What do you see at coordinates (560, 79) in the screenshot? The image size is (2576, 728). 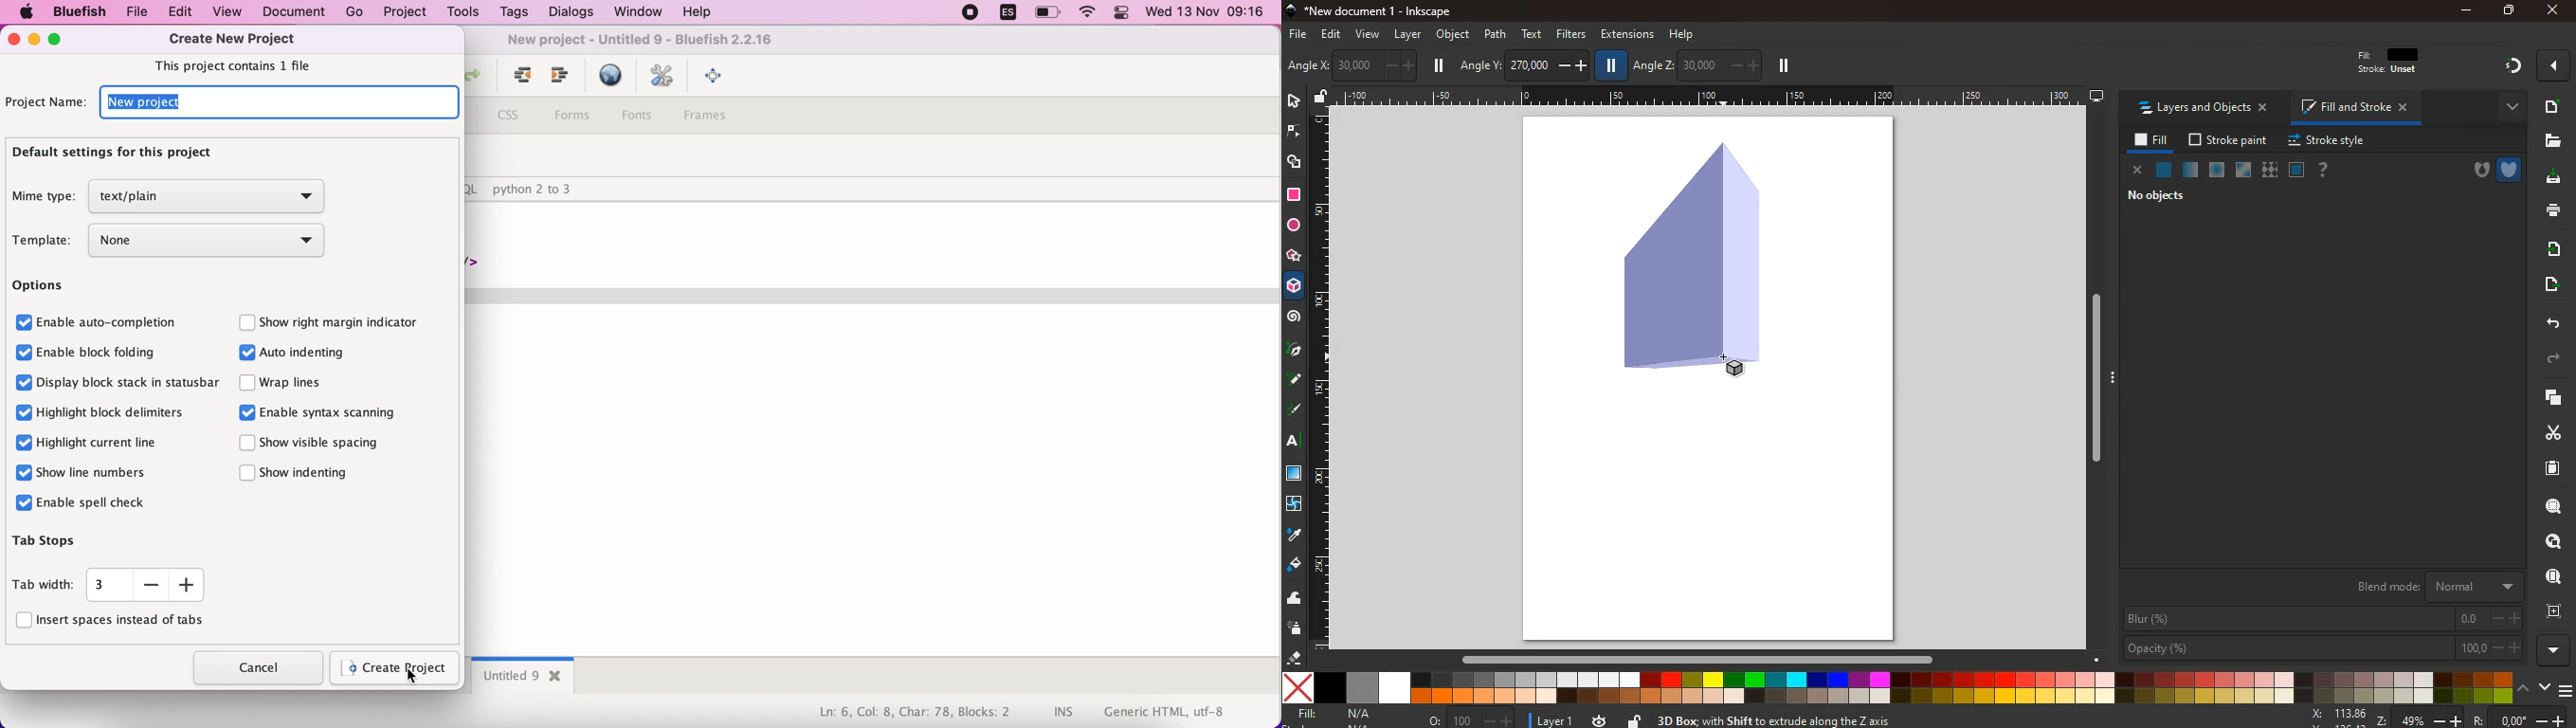 I see `indent` at bounding box center [560, 79].